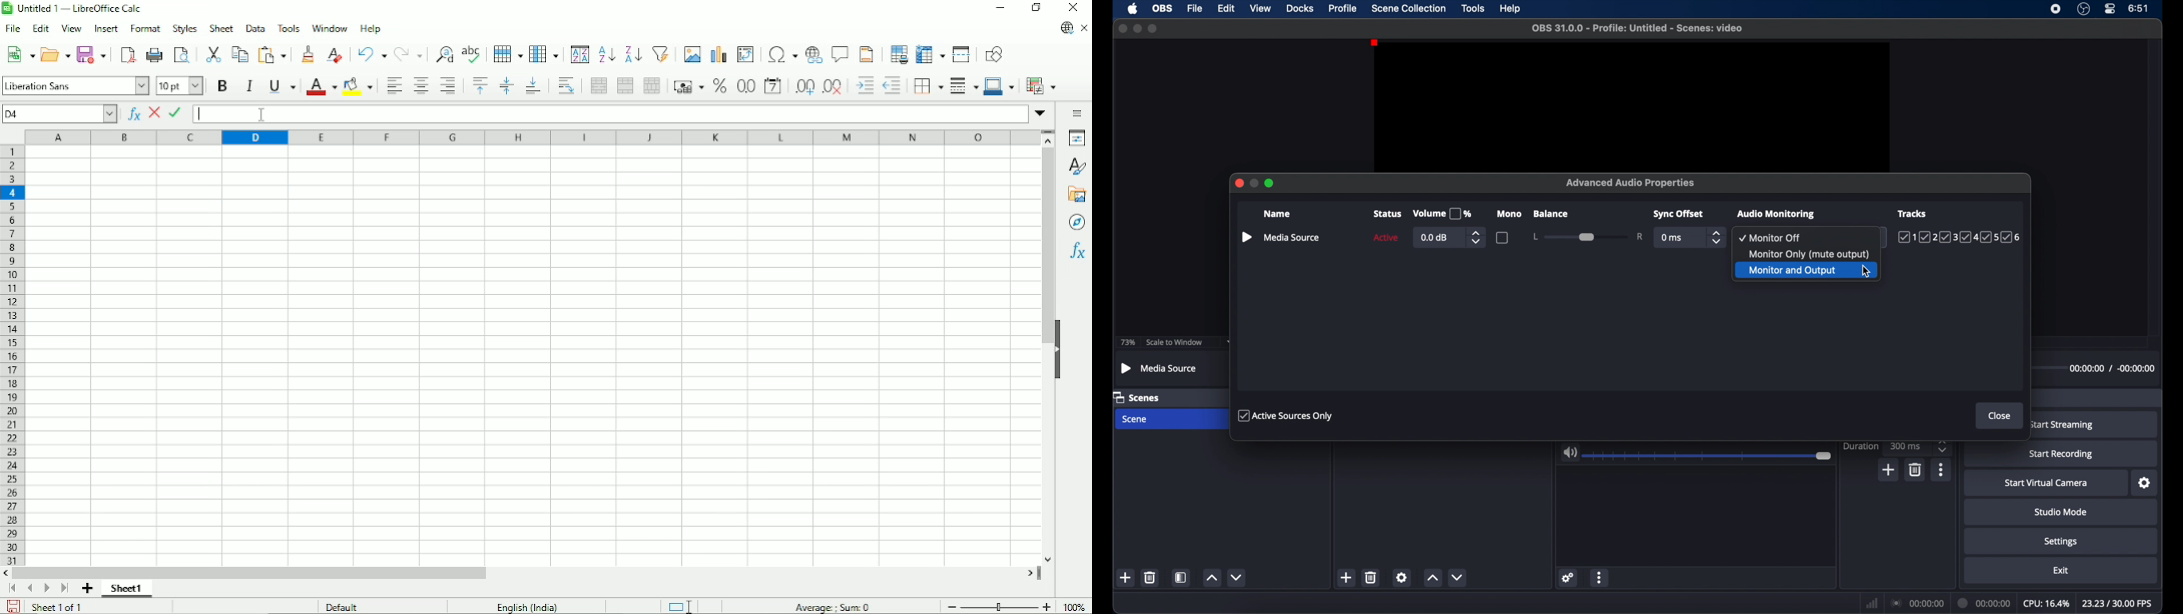 The width and height of the screenshot is (2184, 616). What do you see at coordinates (107, 28) in the screenshot?
I see `Insert` at bounding box center [107, 28].